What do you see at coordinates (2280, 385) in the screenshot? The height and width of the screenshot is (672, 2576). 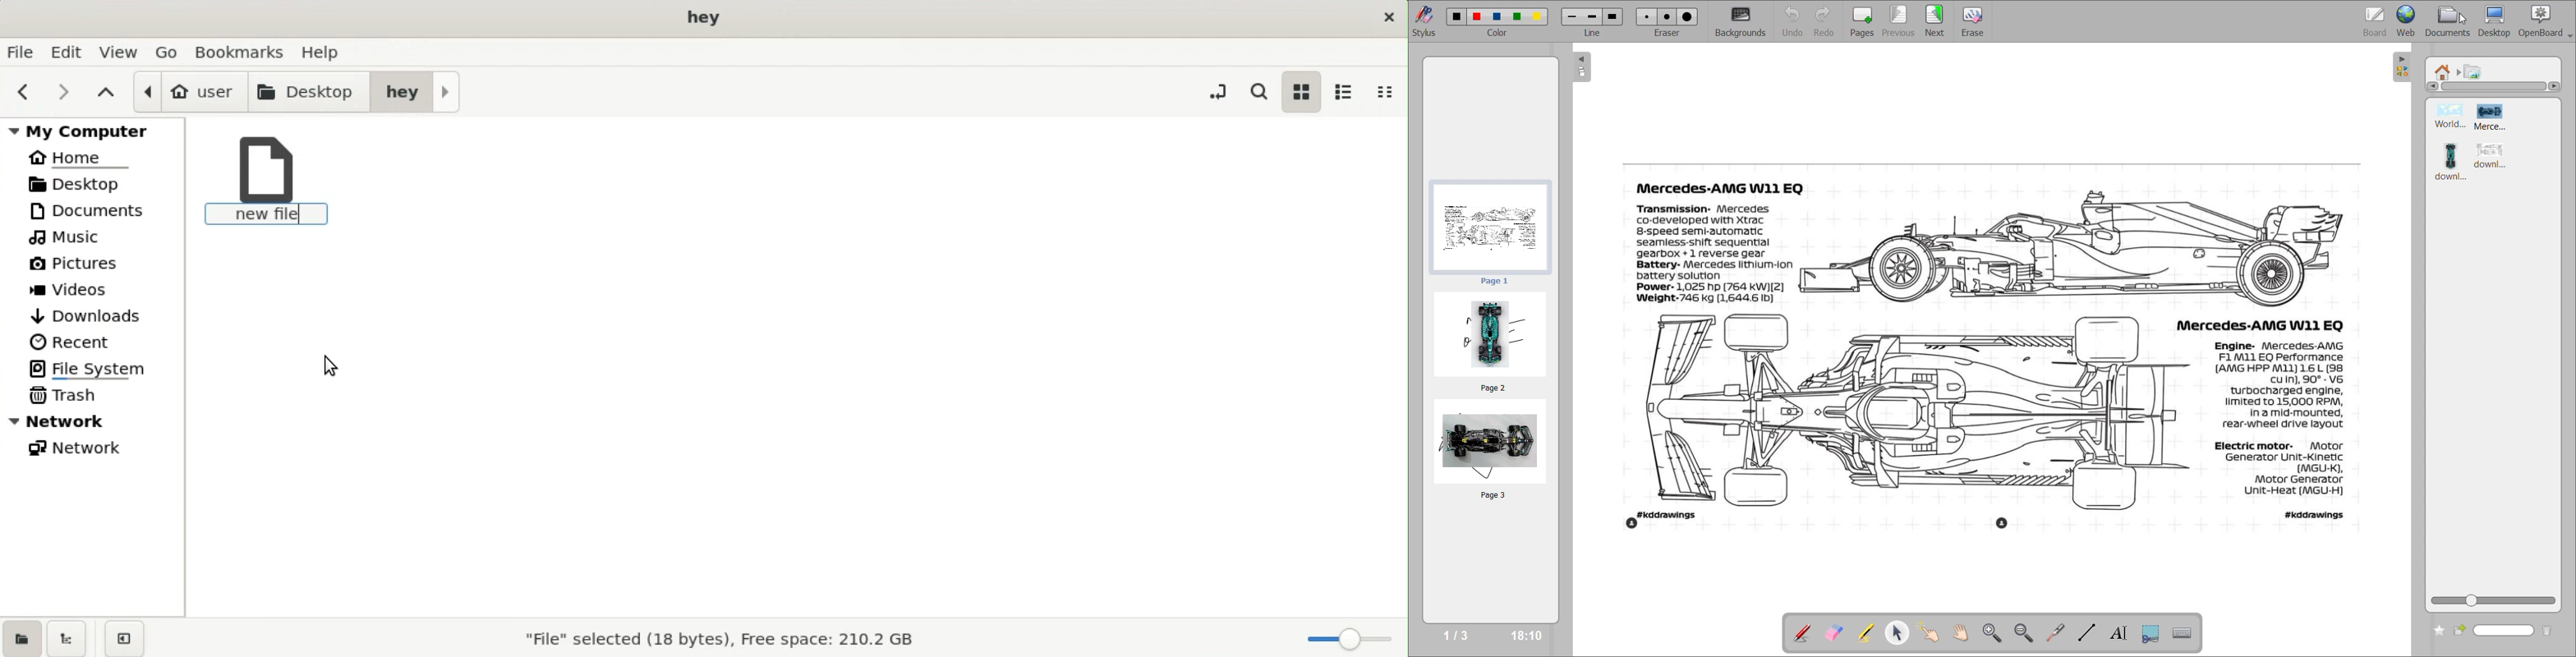 I see `Engine- Mercedes-AMGF1 M11 EQ Performance(AMG HPP M11) 1.6 L (98cu in), 90° - V6 turbocharged engine, limited to 15,000 RPM, In a mid-mounted, rear -wheel drive layout` at bounding box center [2280, 385].